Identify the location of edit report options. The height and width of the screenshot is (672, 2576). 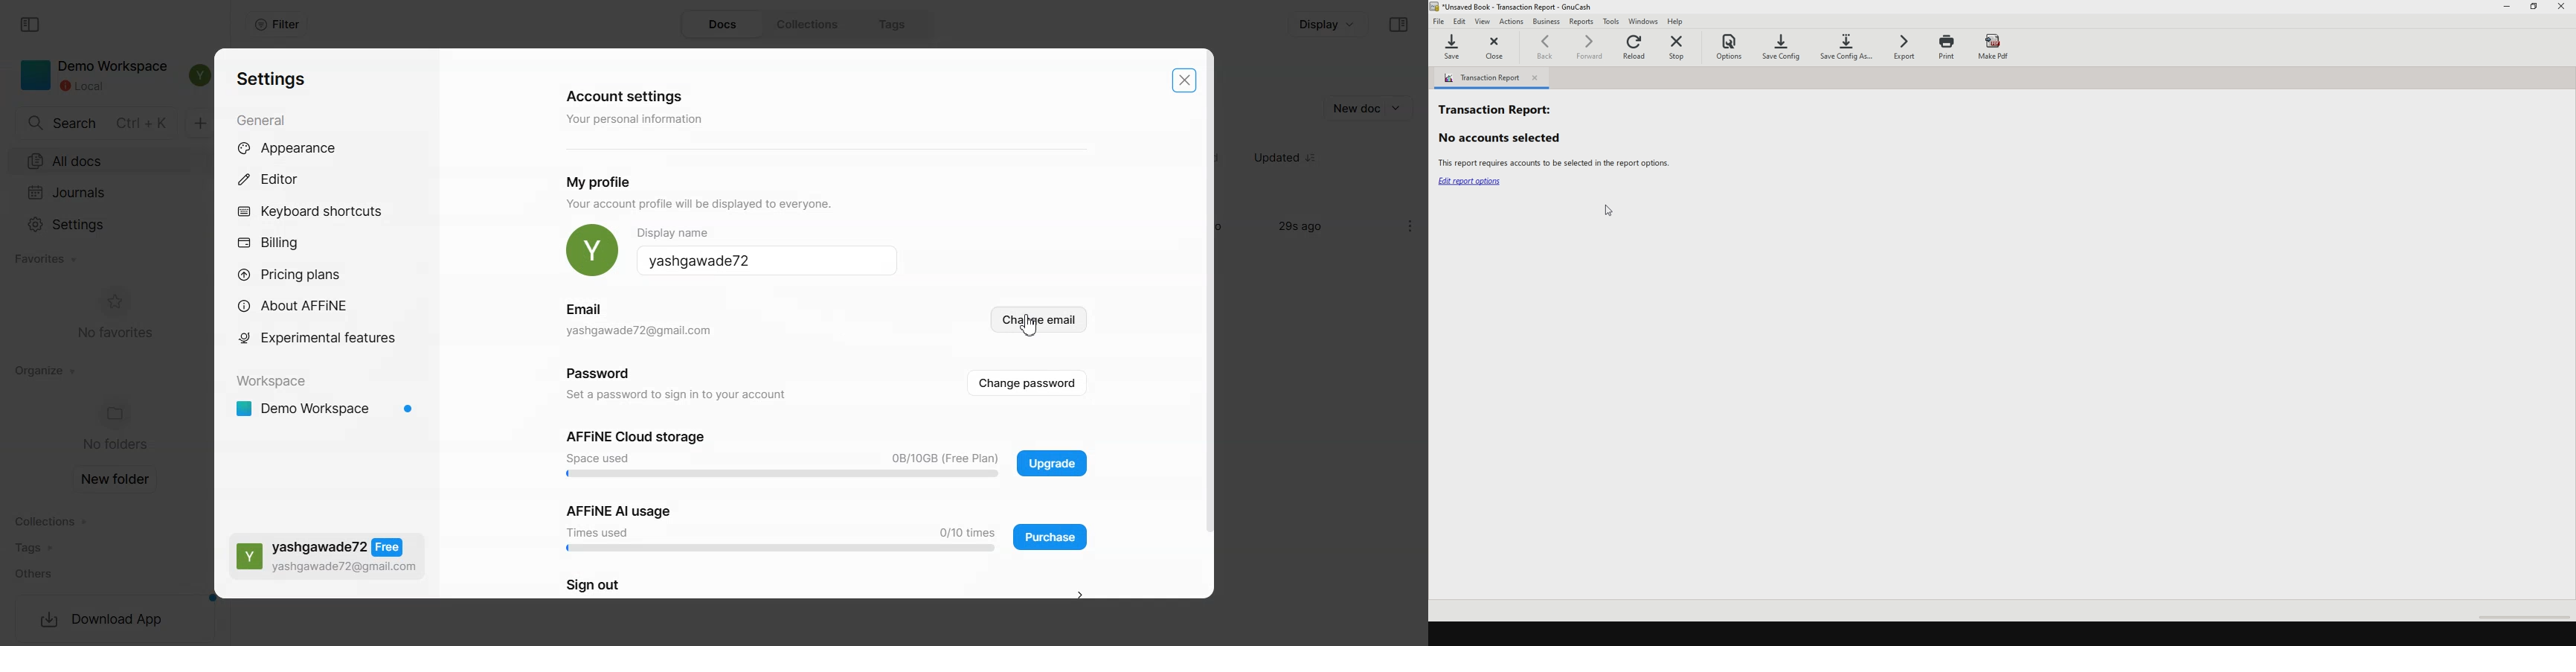
(1471, 183).